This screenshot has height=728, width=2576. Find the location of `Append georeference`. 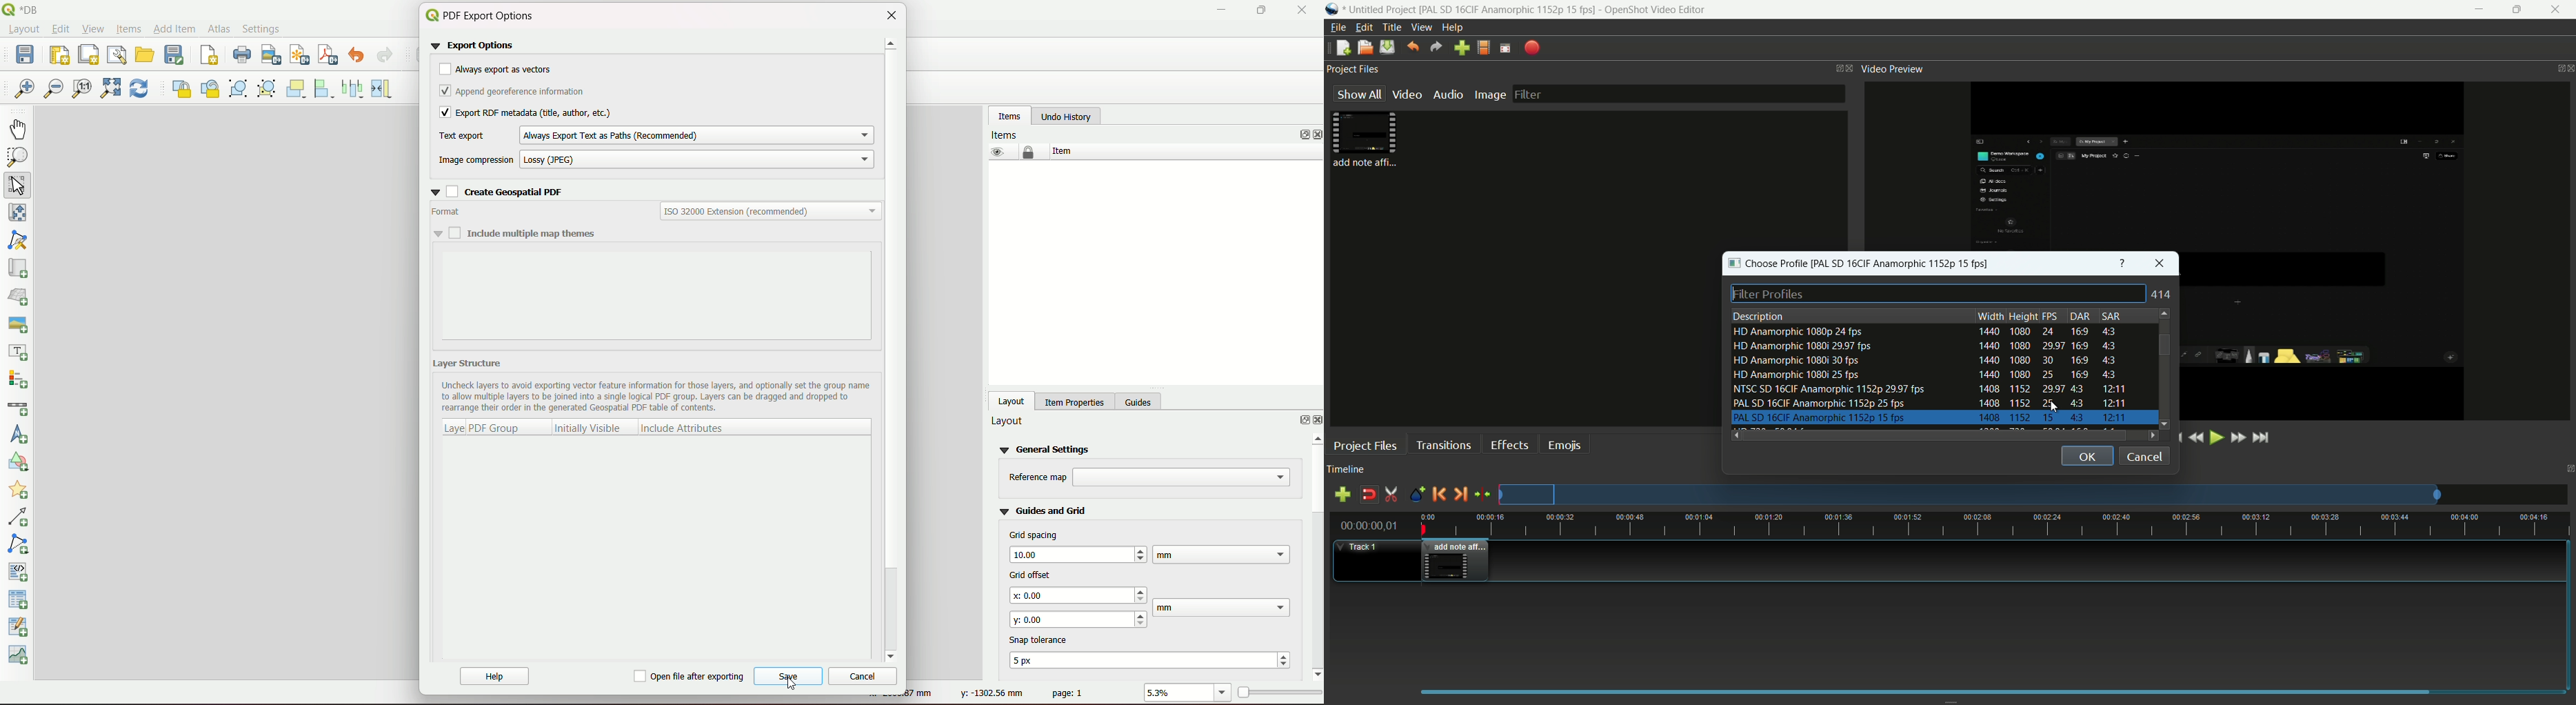

Append georeference is located at coordinates (524, 92).